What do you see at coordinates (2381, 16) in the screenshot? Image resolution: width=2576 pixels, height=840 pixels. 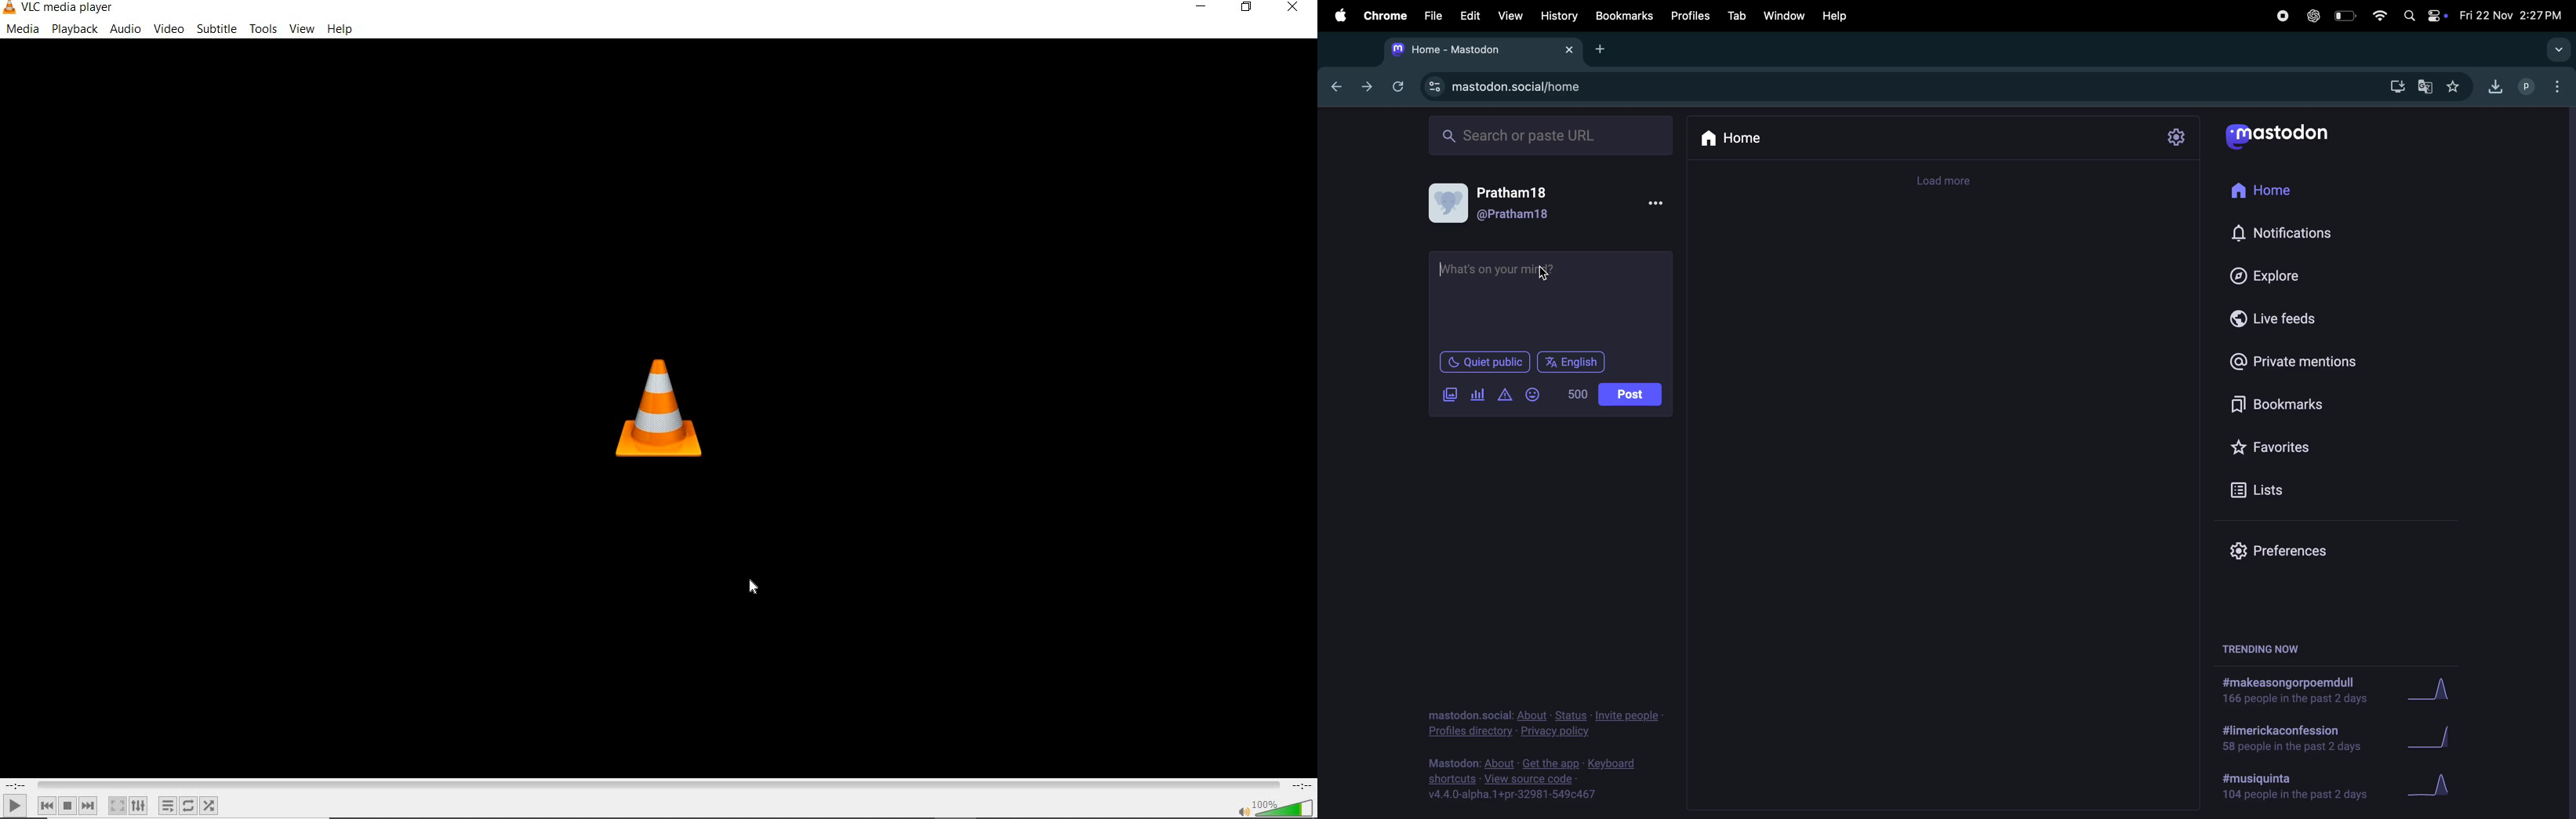 I see `wifi` at bounding box center [2381, 16].